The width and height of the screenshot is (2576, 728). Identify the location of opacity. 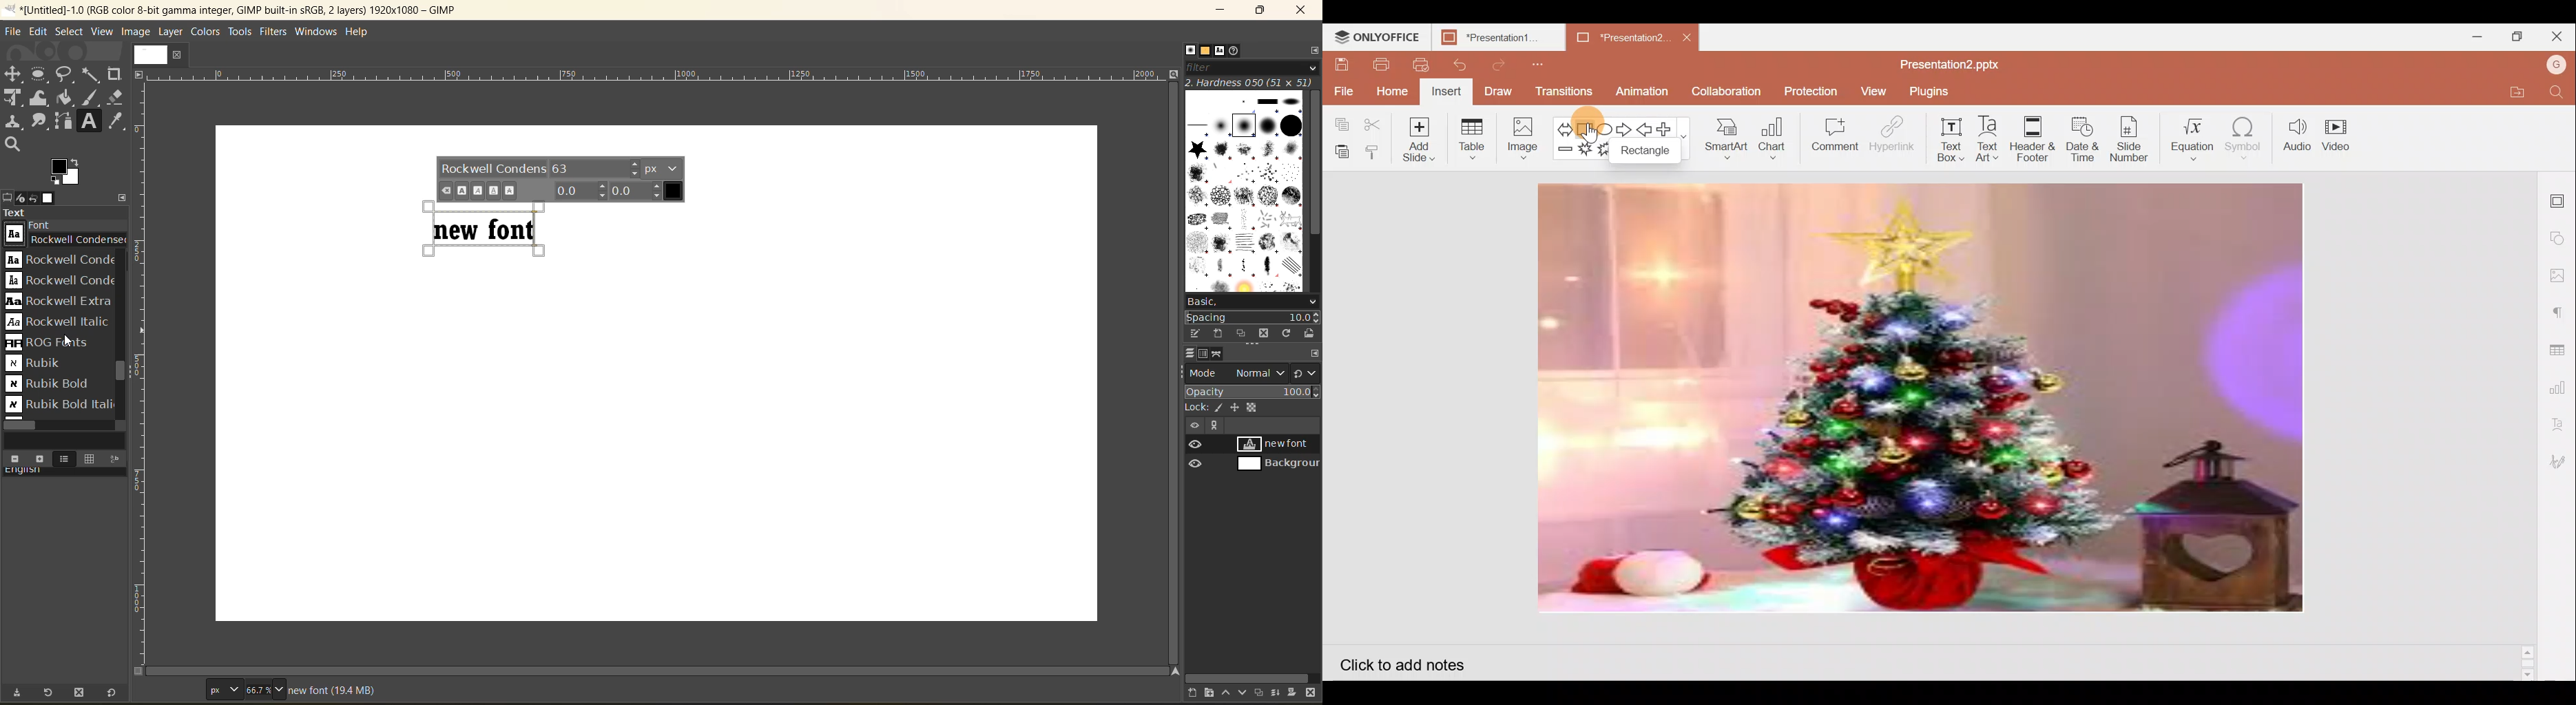
(1252, 391).